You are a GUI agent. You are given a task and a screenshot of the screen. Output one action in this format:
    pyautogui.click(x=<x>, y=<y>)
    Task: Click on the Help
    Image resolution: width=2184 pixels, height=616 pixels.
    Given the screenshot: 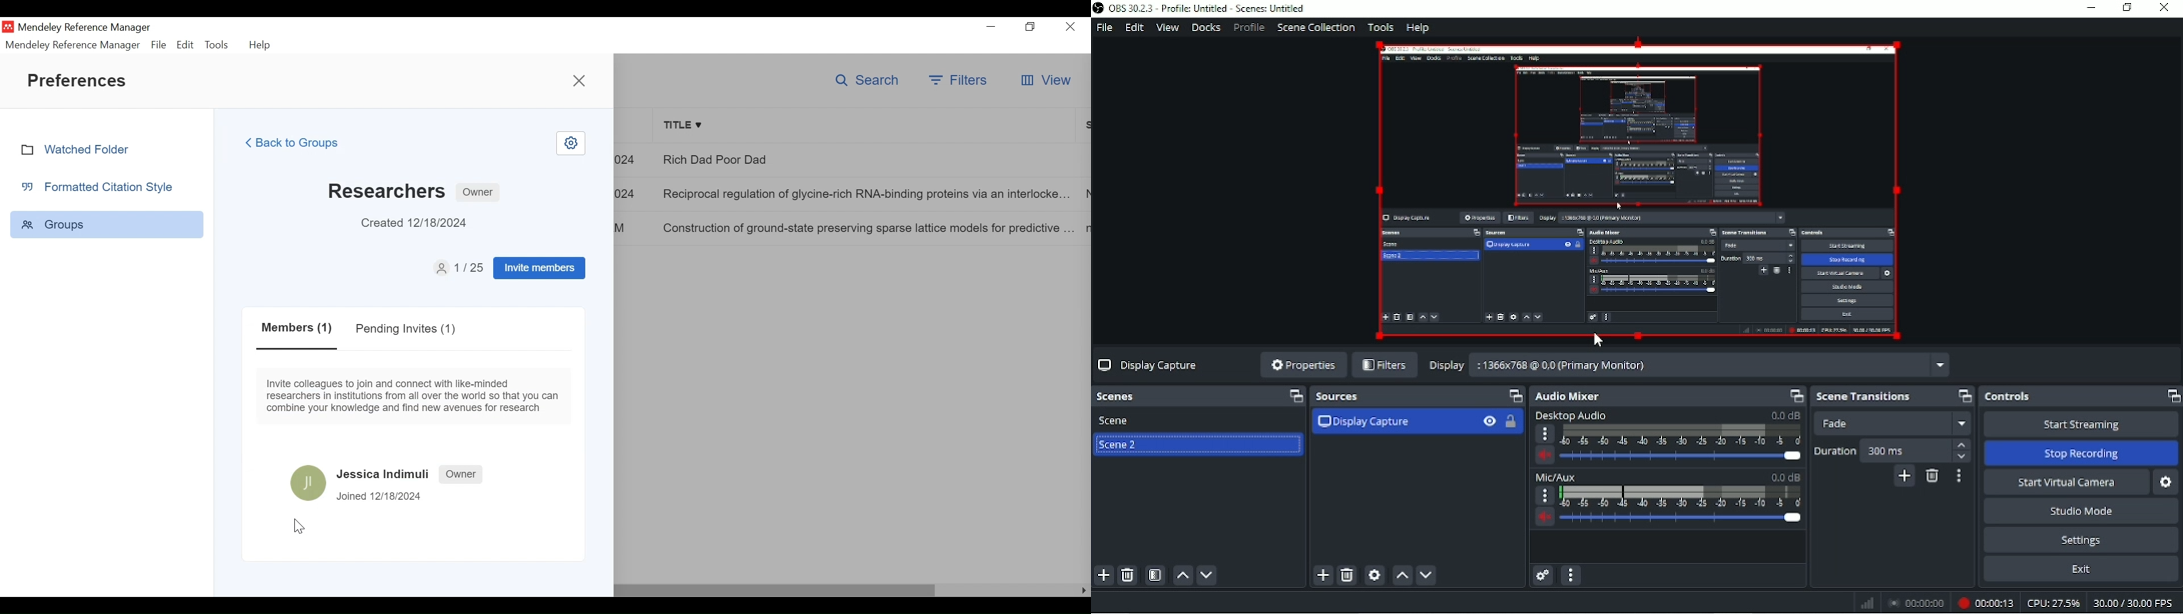 What is the action you would take?
    pyautogui.click(x=1419, y=28)
    